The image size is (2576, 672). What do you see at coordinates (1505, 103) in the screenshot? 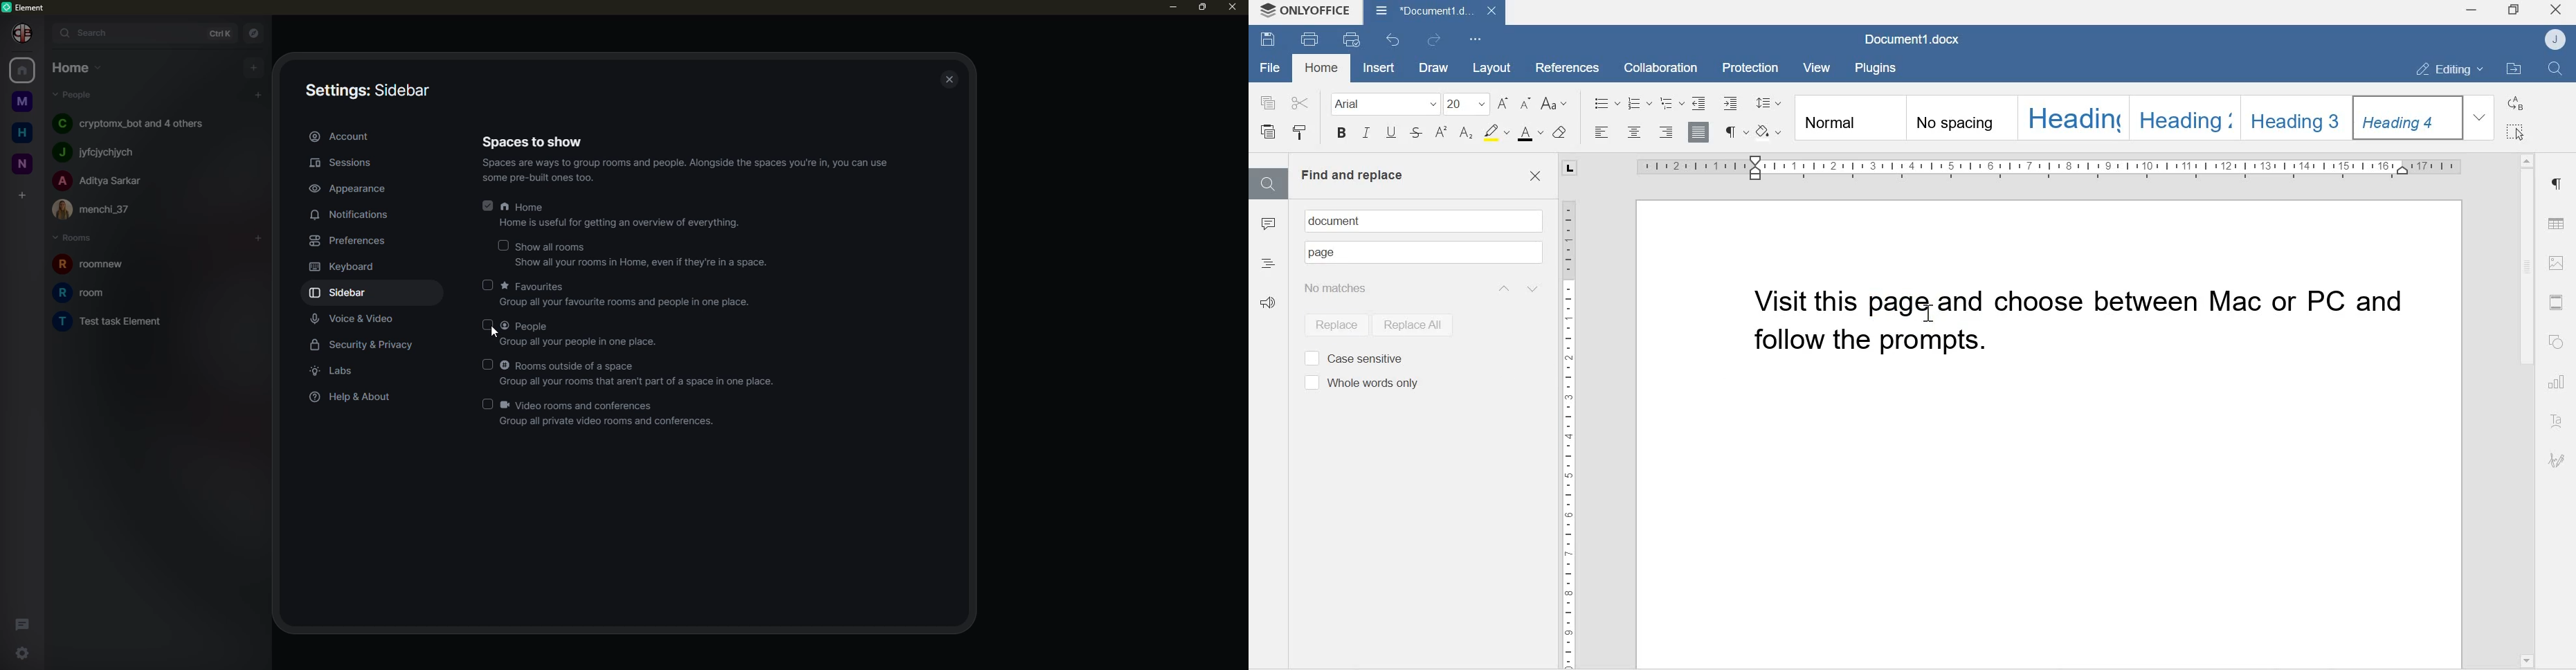
I see `Increment font size` at bounding box center [1505, 103].